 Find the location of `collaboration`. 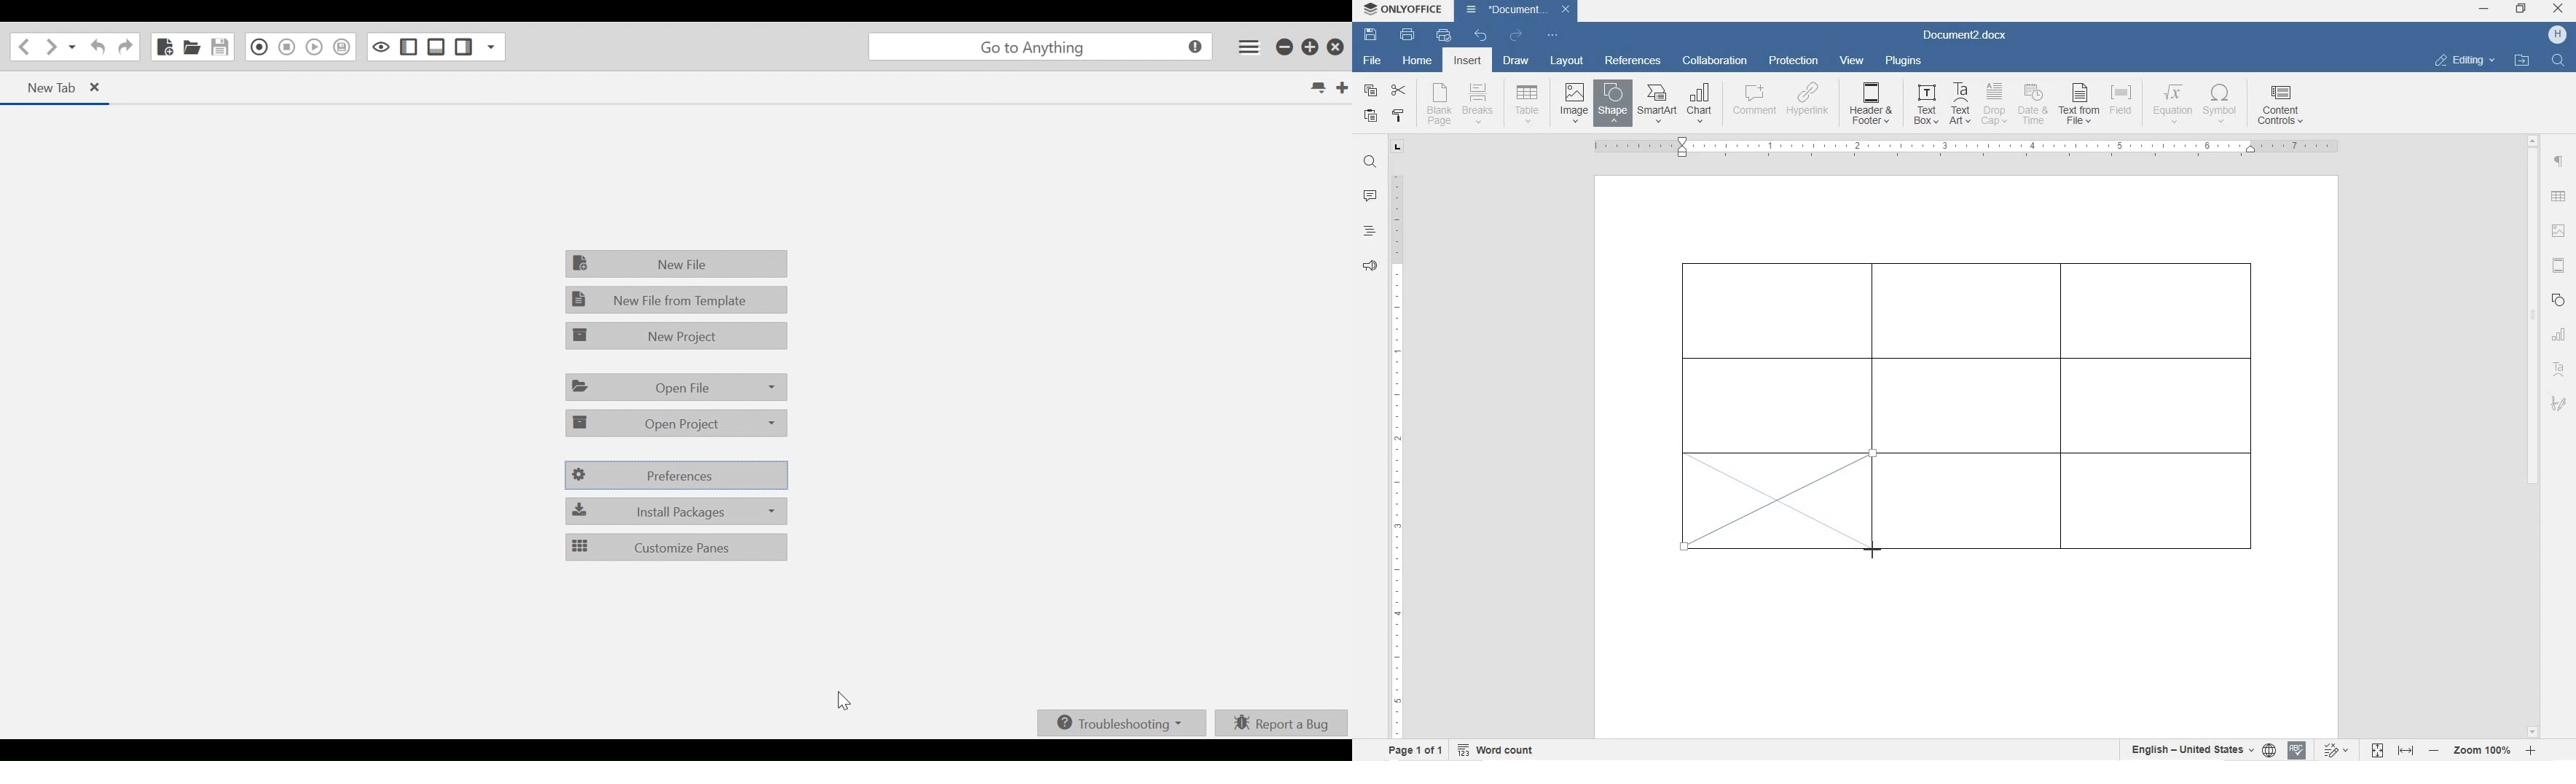

collaboration is located at coordinates (1715, 61).